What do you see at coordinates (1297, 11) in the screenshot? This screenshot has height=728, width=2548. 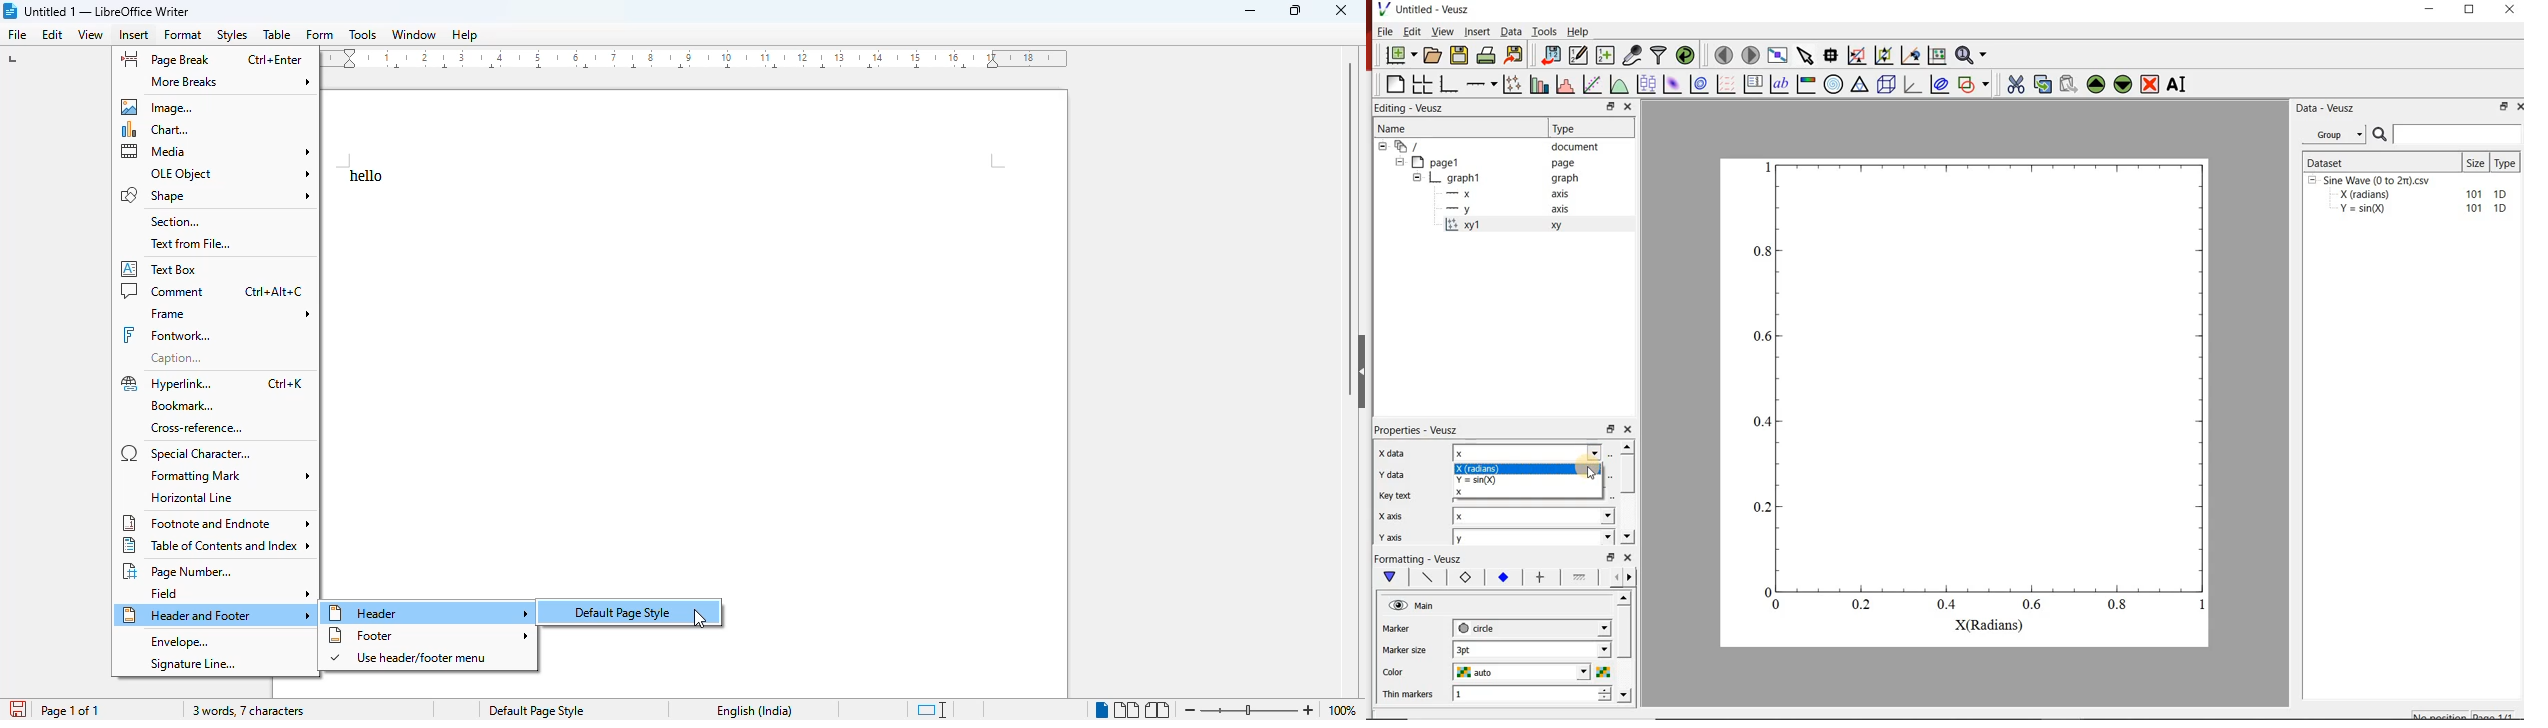 I see `maximize` at bounding box center [1297, 11].